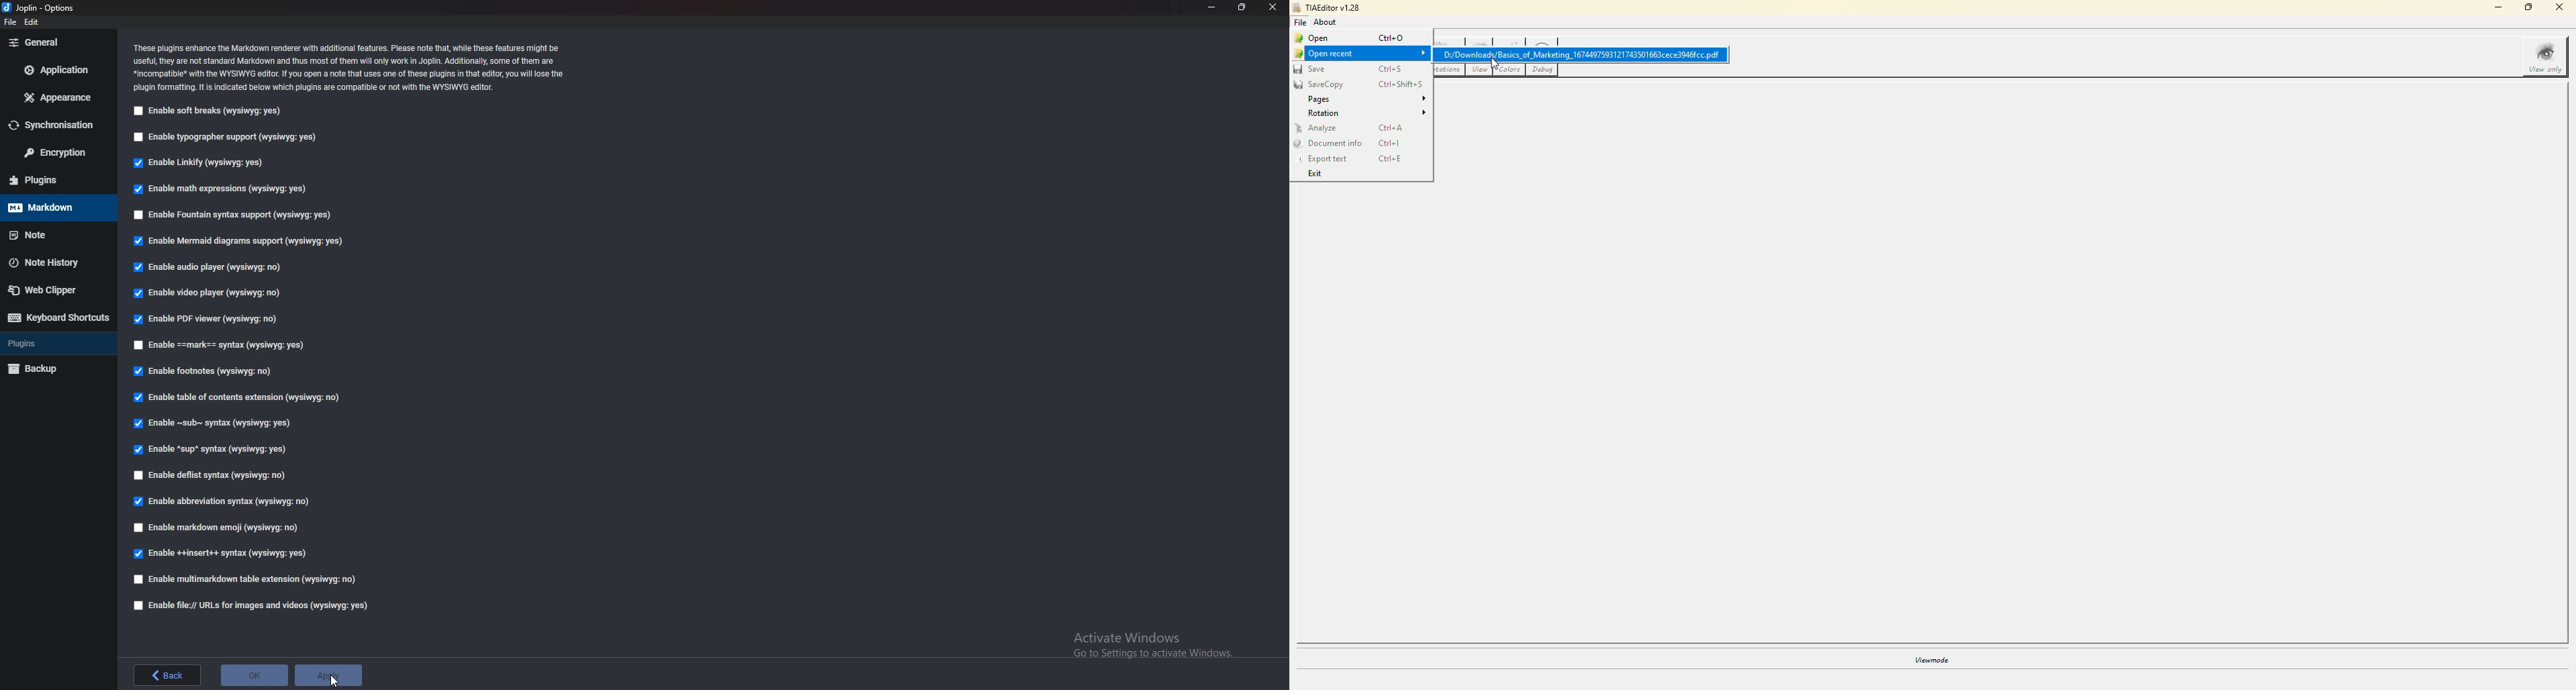 Image resolution: width=2576 pixels, height=700 pixels. I want to click on ok, so click(254, 675).